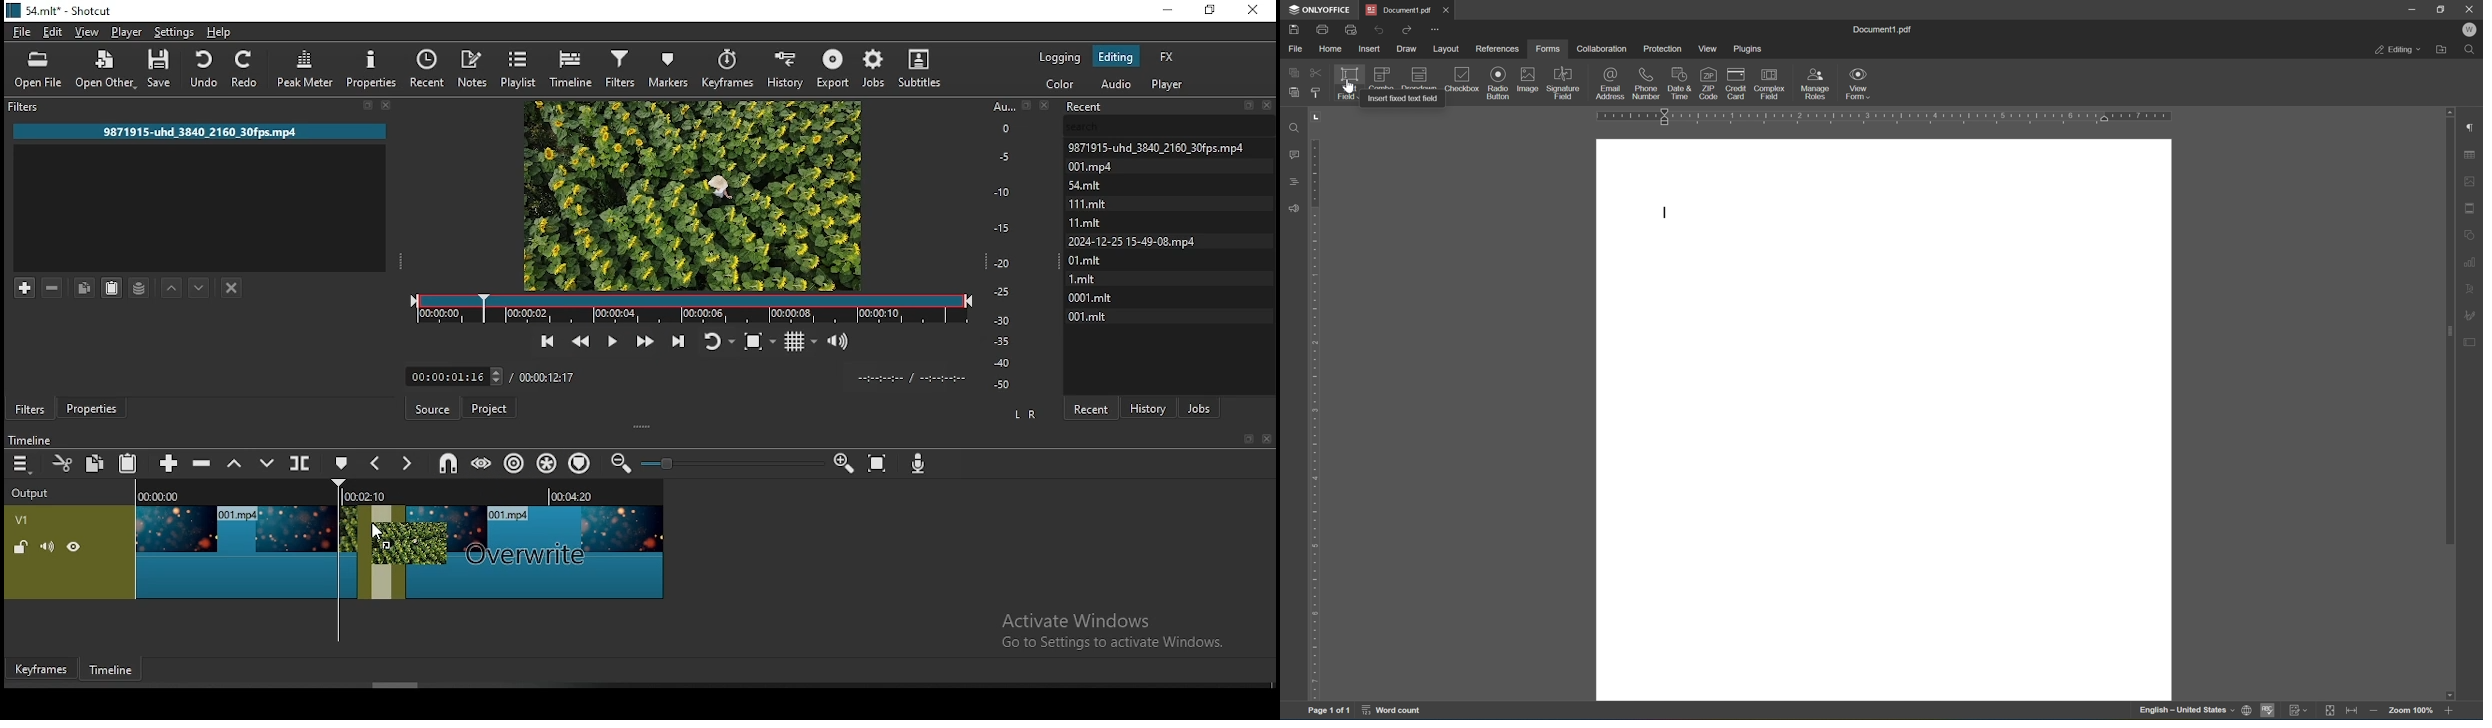 This screenshot has width=2492, height=728. What do you see at coordinates (534, 549) in the screenshot?
I see `videotrack` at bounding box center [534, 549].